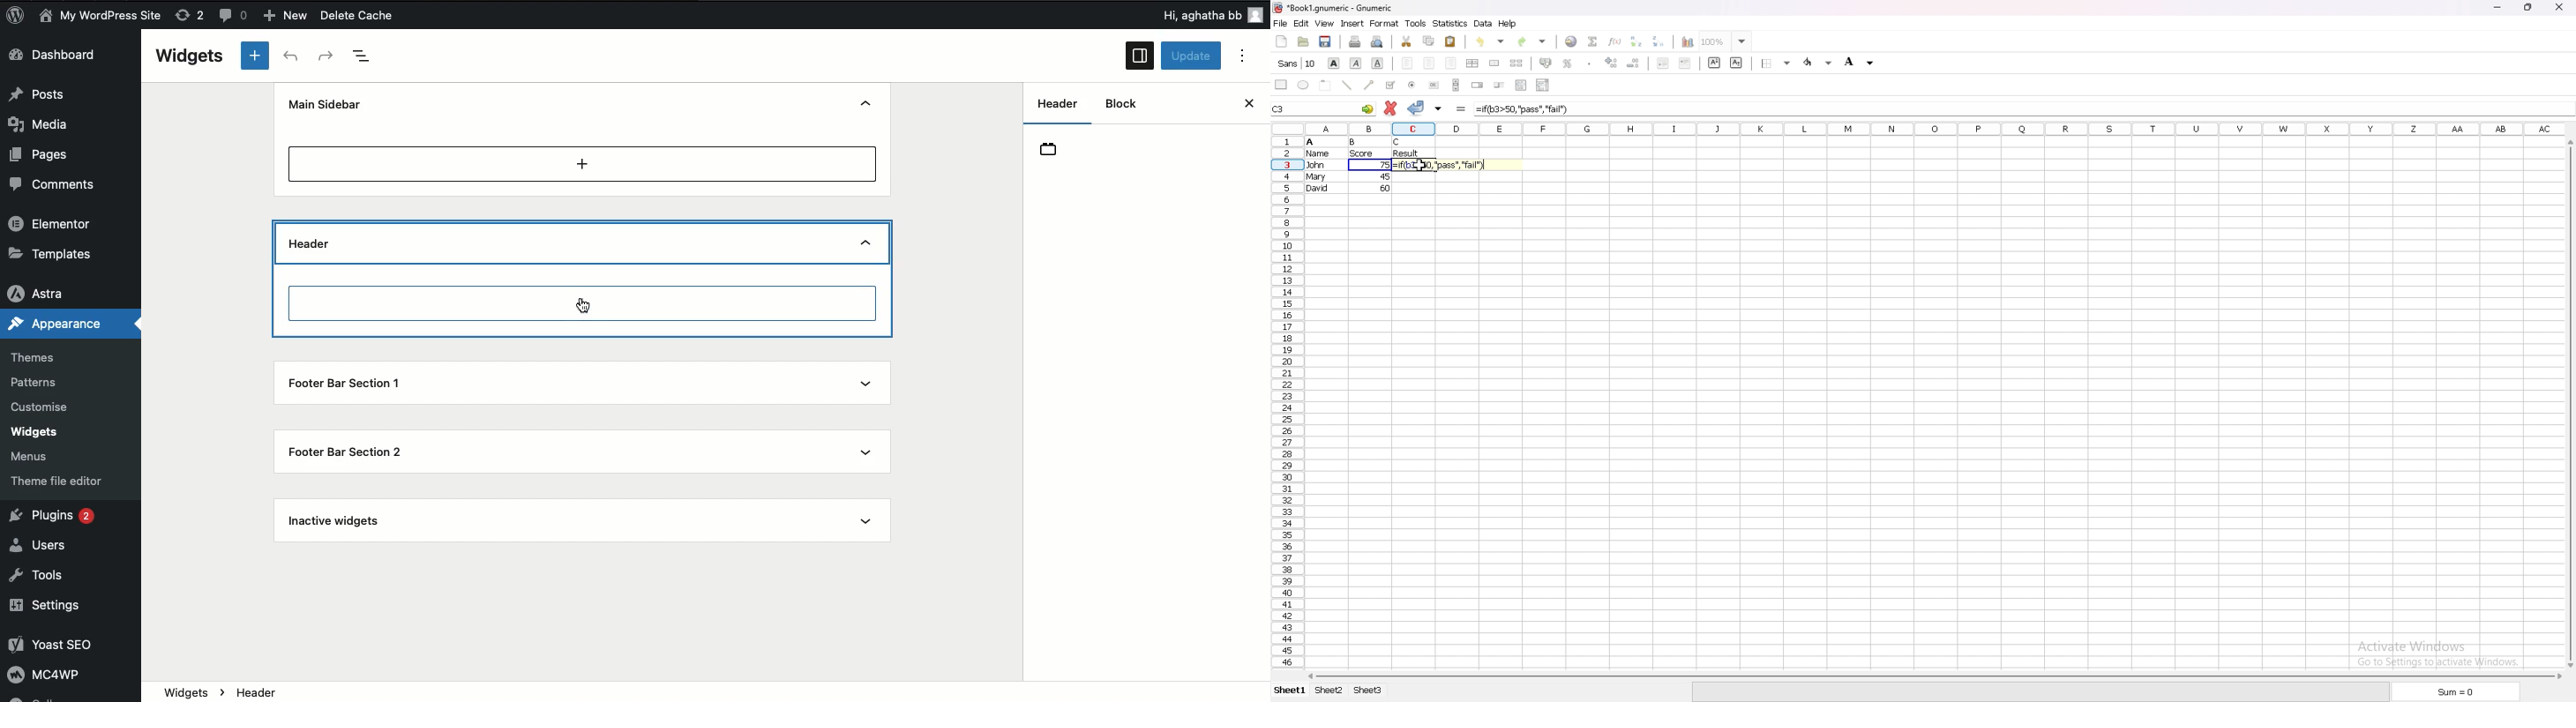 This screenshot has width=2576, height=728. I want to click on Main sidebar, so click(329, 104).